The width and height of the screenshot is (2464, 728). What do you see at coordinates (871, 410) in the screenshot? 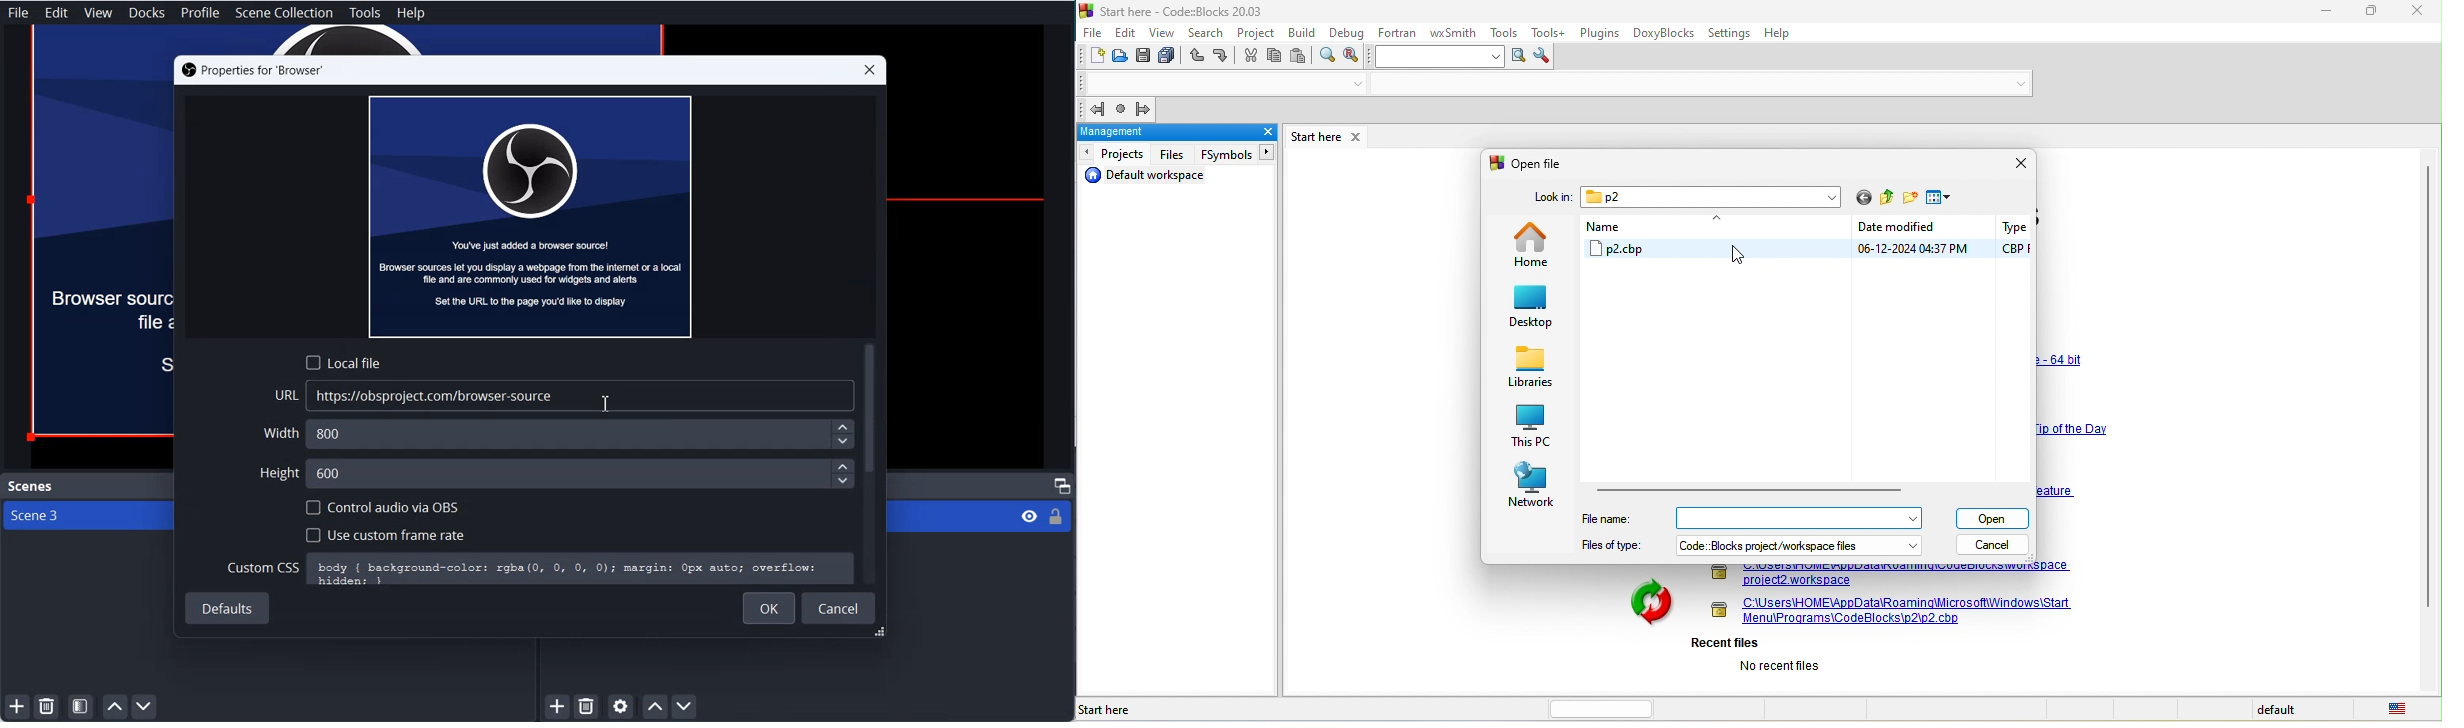
I see `Vertical scroll bar` at bounding box center [871, 410].